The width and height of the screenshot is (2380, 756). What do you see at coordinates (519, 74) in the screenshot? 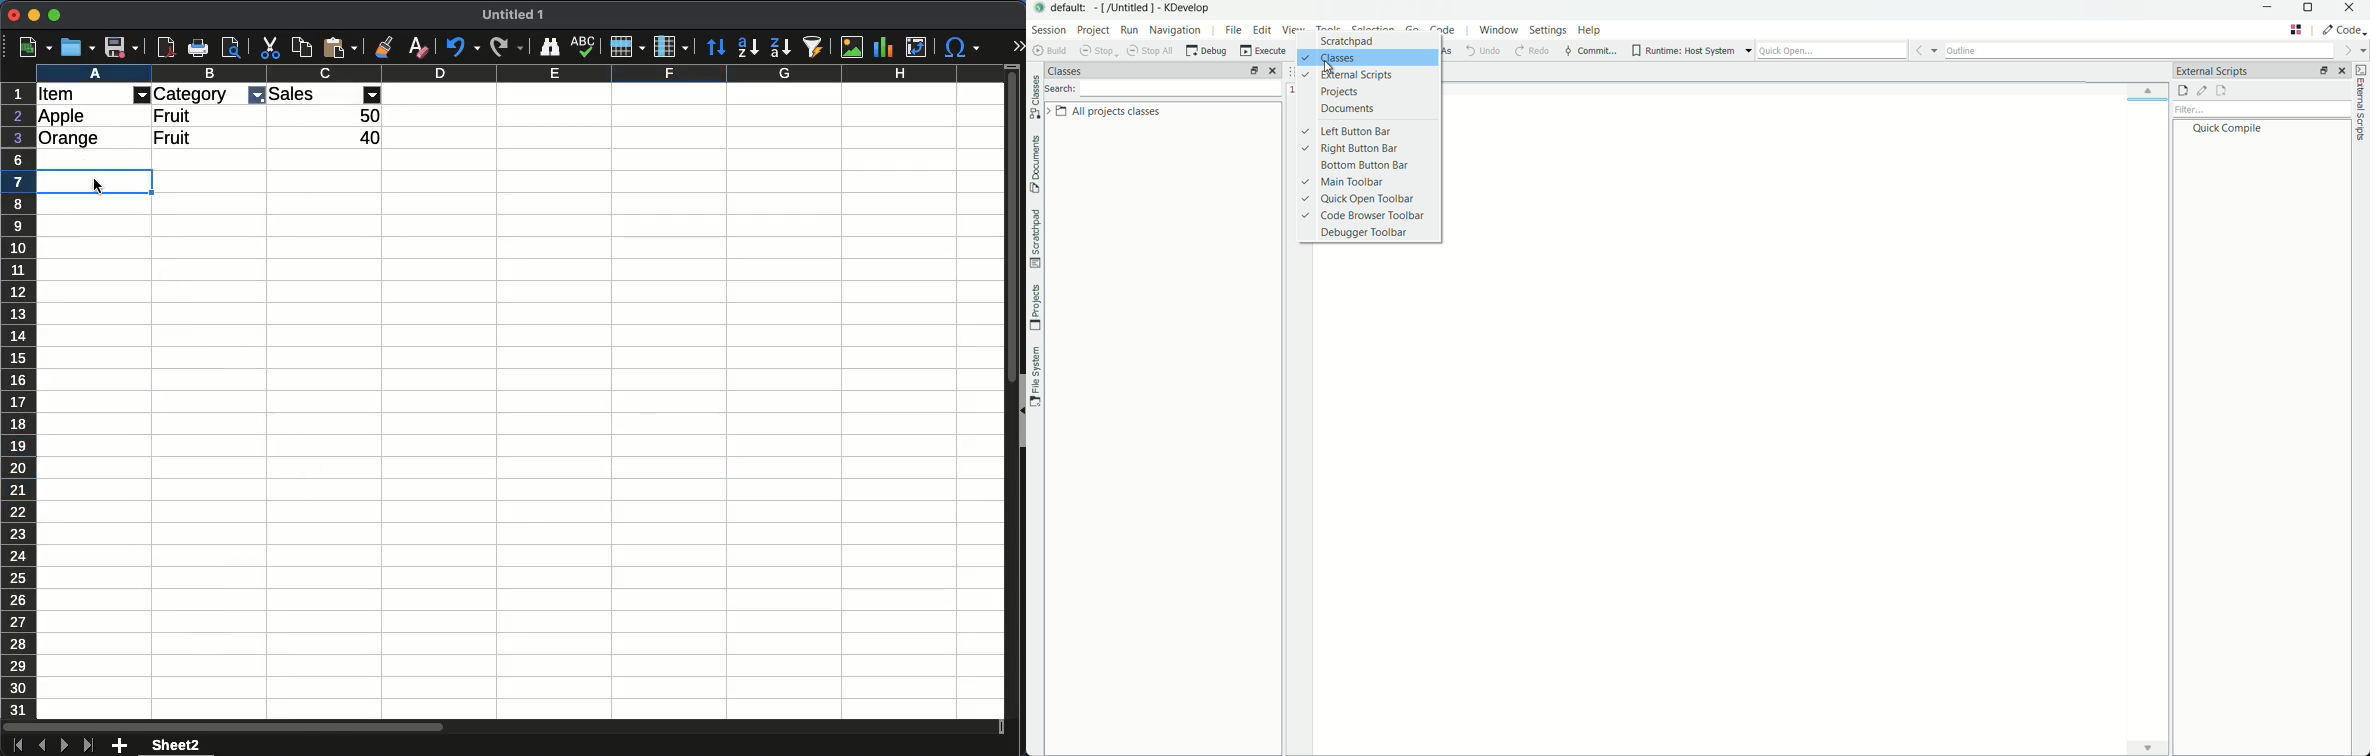
I see `column` at bounding box center [519, 74].